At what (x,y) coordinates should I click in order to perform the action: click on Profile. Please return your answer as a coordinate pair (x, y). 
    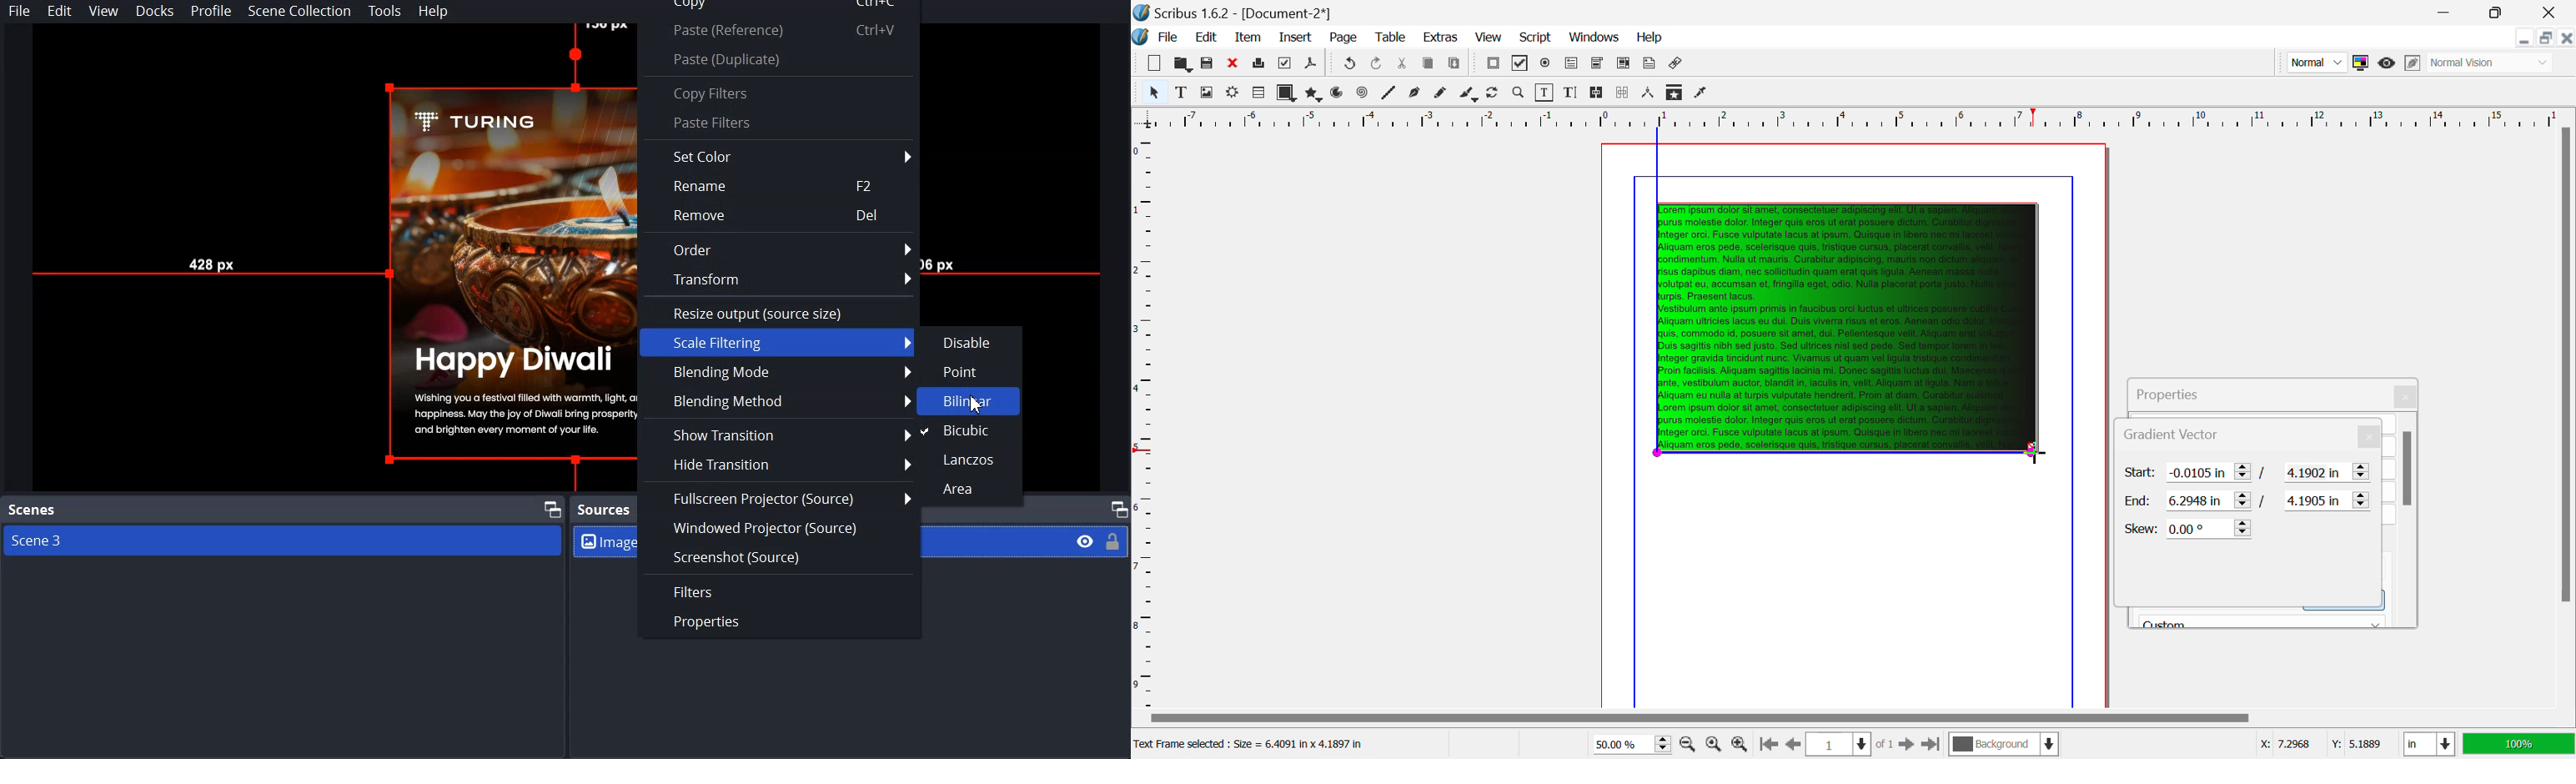
    Looking at the image, I should click on (211, 12).